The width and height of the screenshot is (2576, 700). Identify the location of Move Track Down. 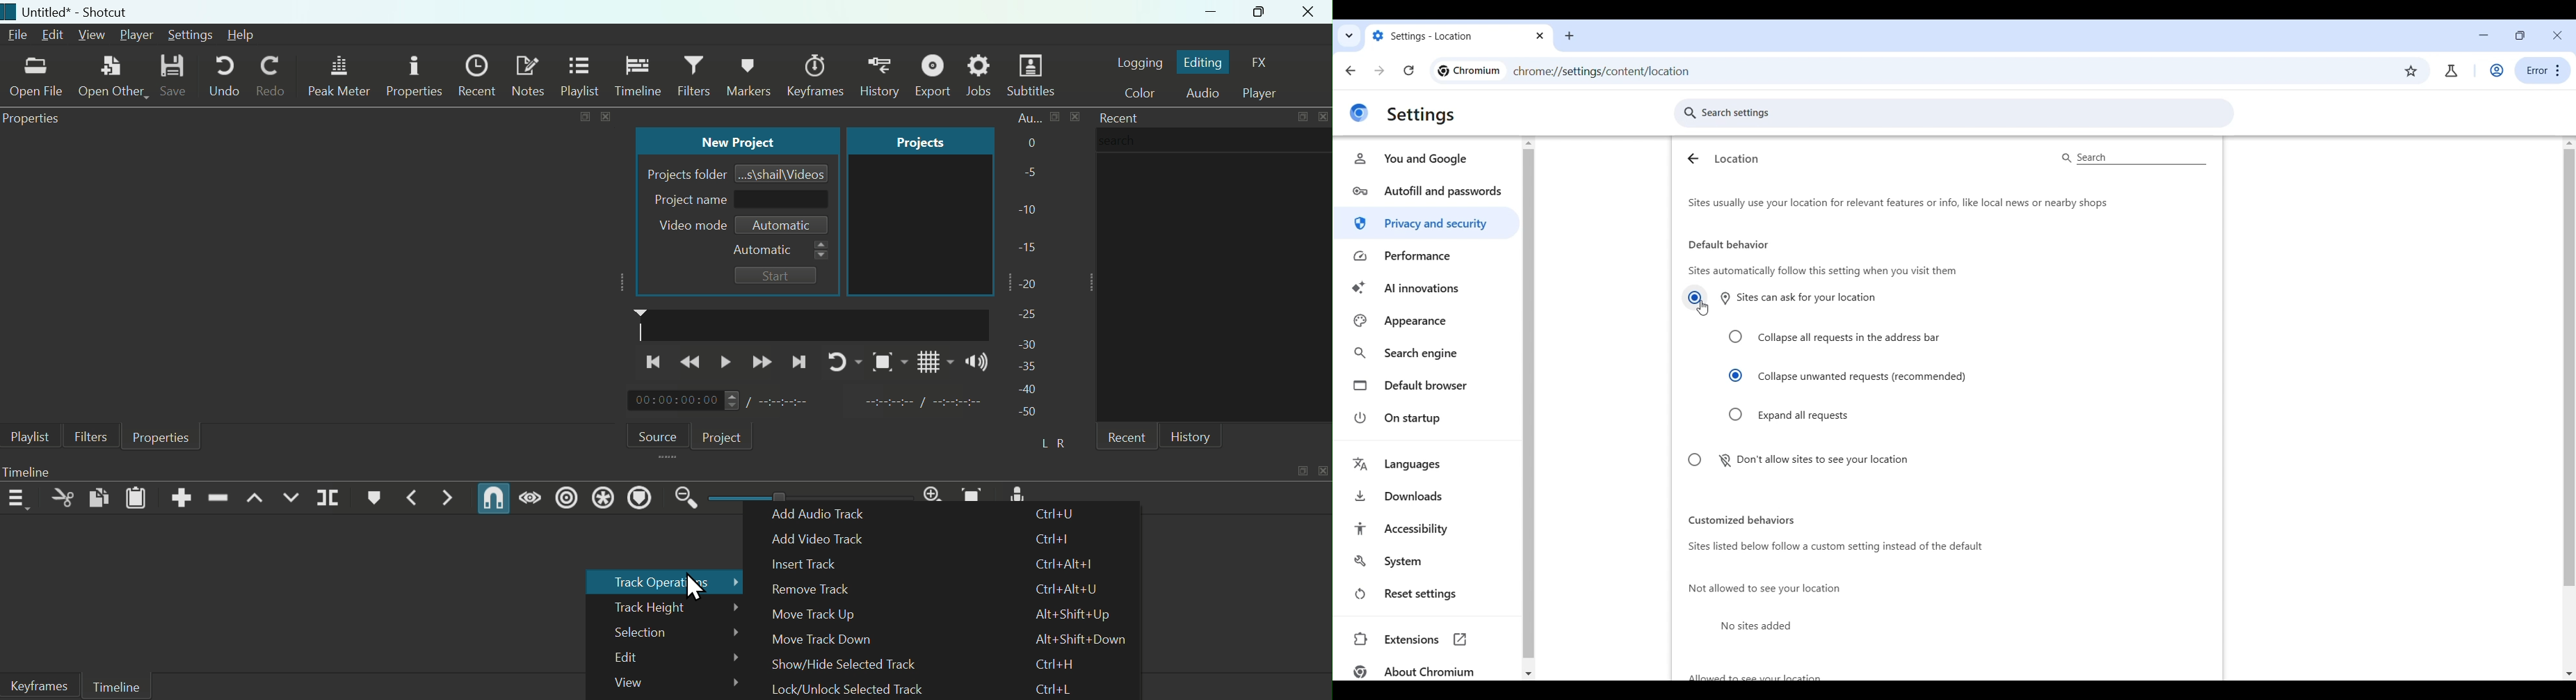
(826, 640).